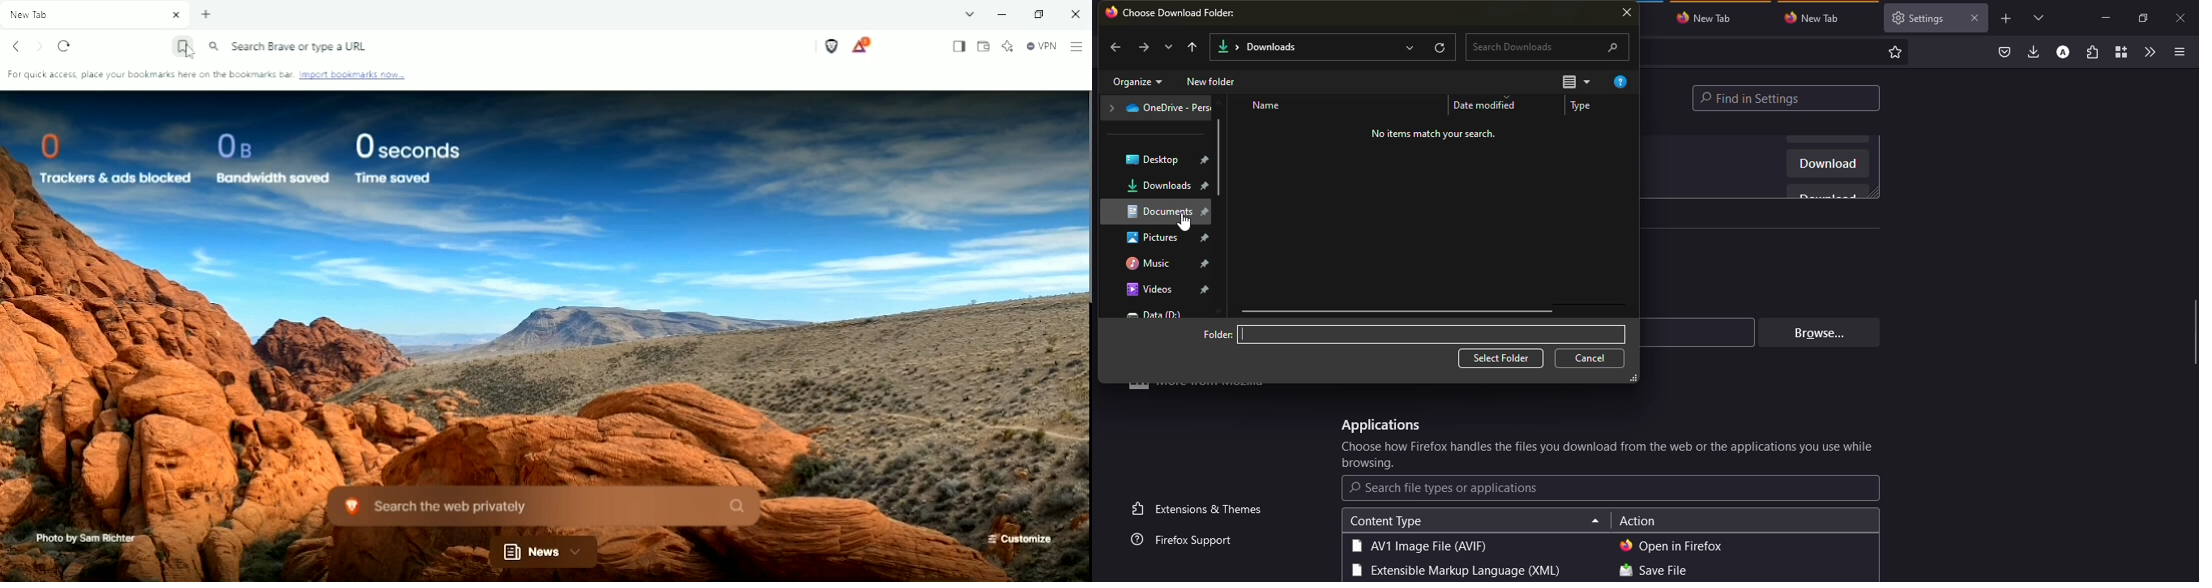  I want to click on type, so click(1419, 546).